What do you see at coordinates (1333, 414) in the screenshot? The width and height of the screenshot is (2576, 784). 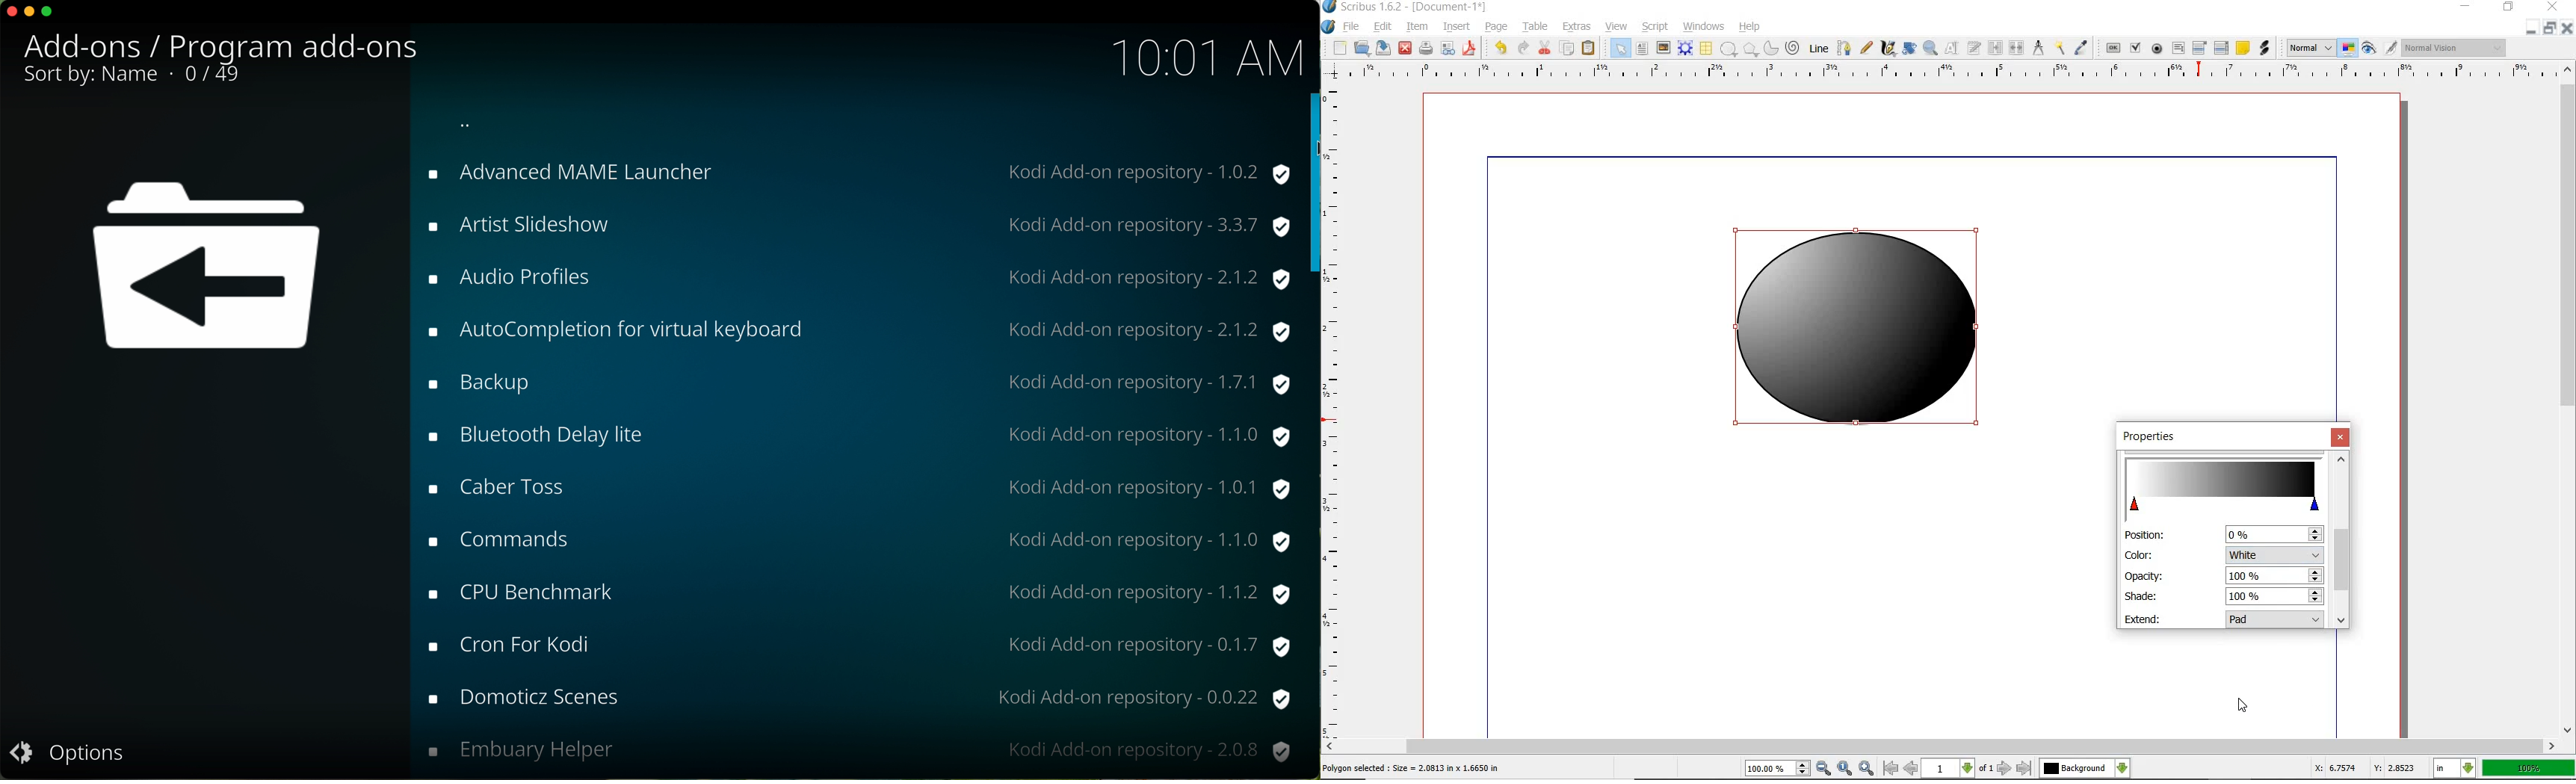 I see `RULER` at bounding box center [1333, 414].